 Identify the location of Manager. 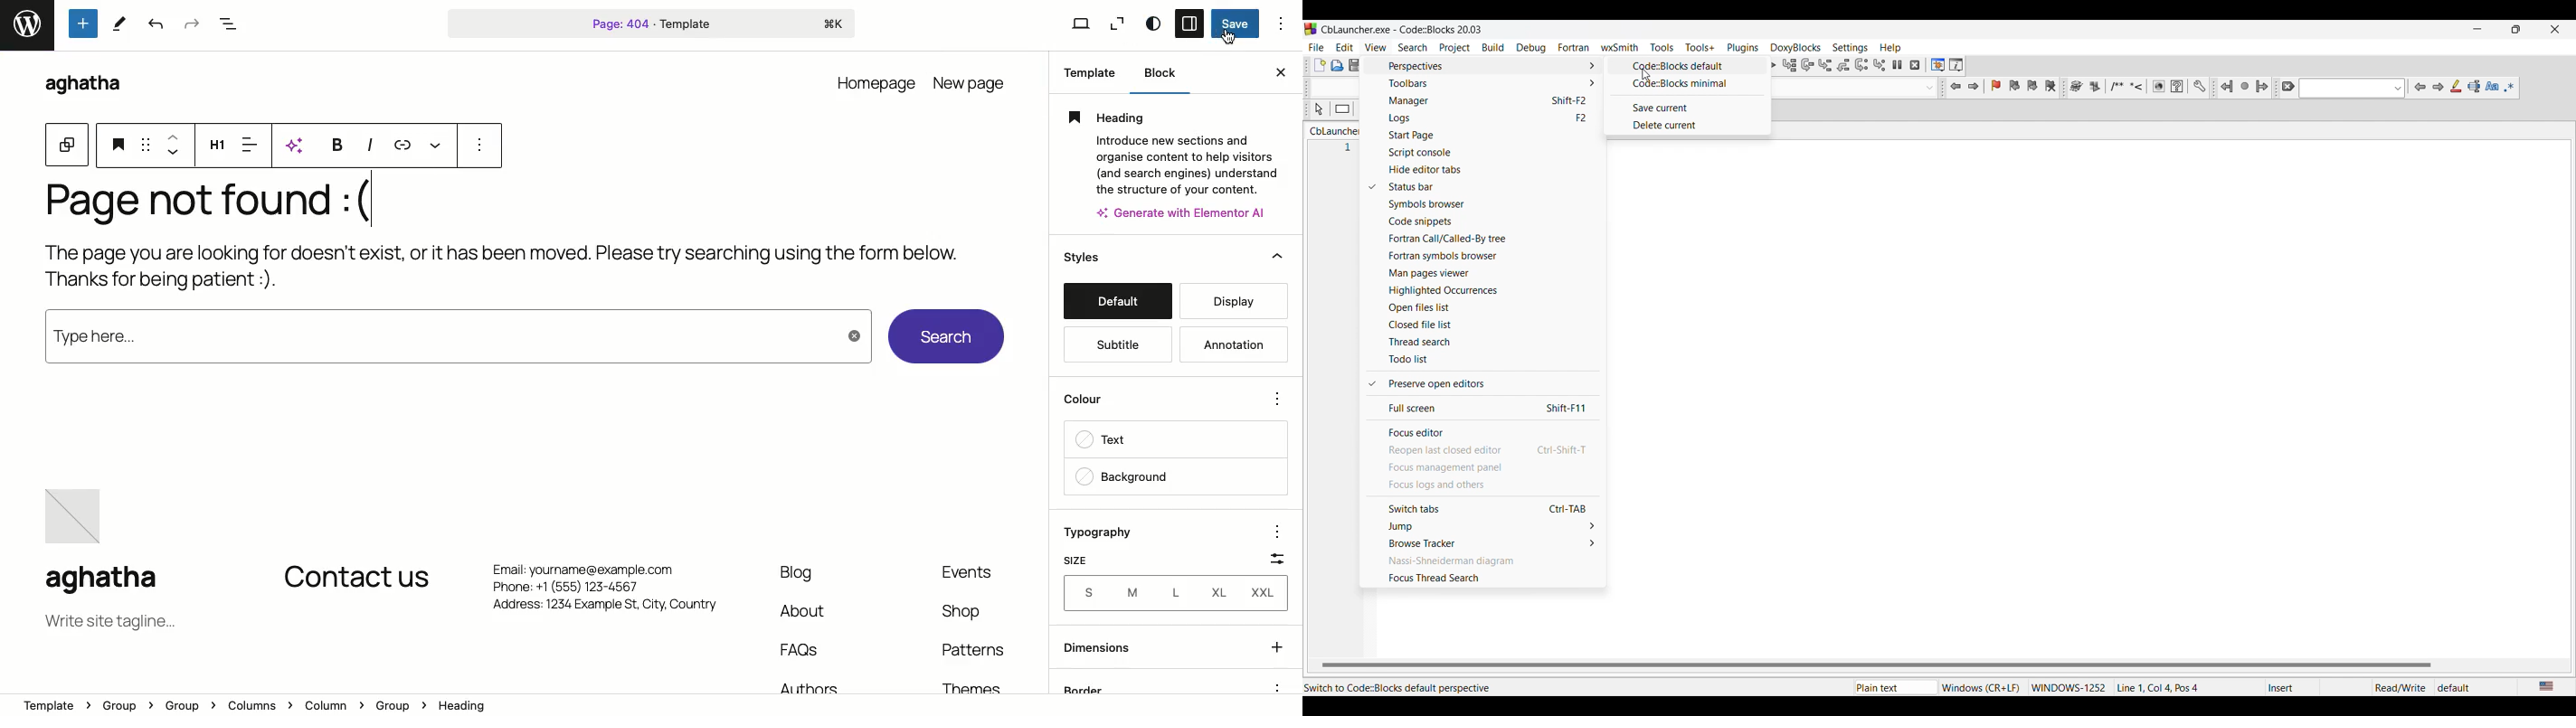
(1492, 101).